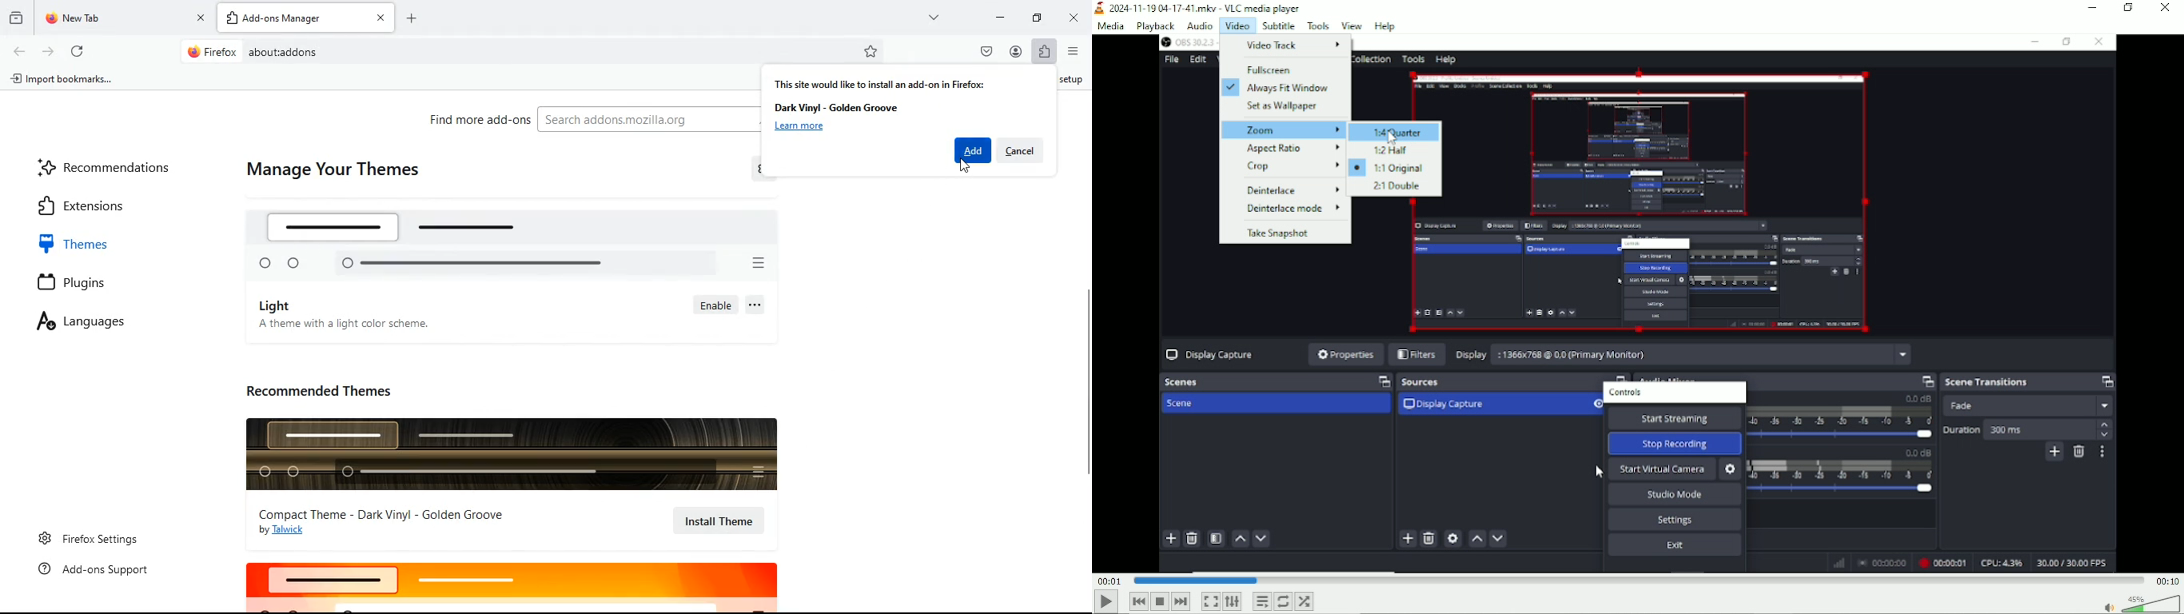  What do you see at coordinates (1318, 26) in the screenshot?
I see `Tools` at bounding box center [1318, 26].